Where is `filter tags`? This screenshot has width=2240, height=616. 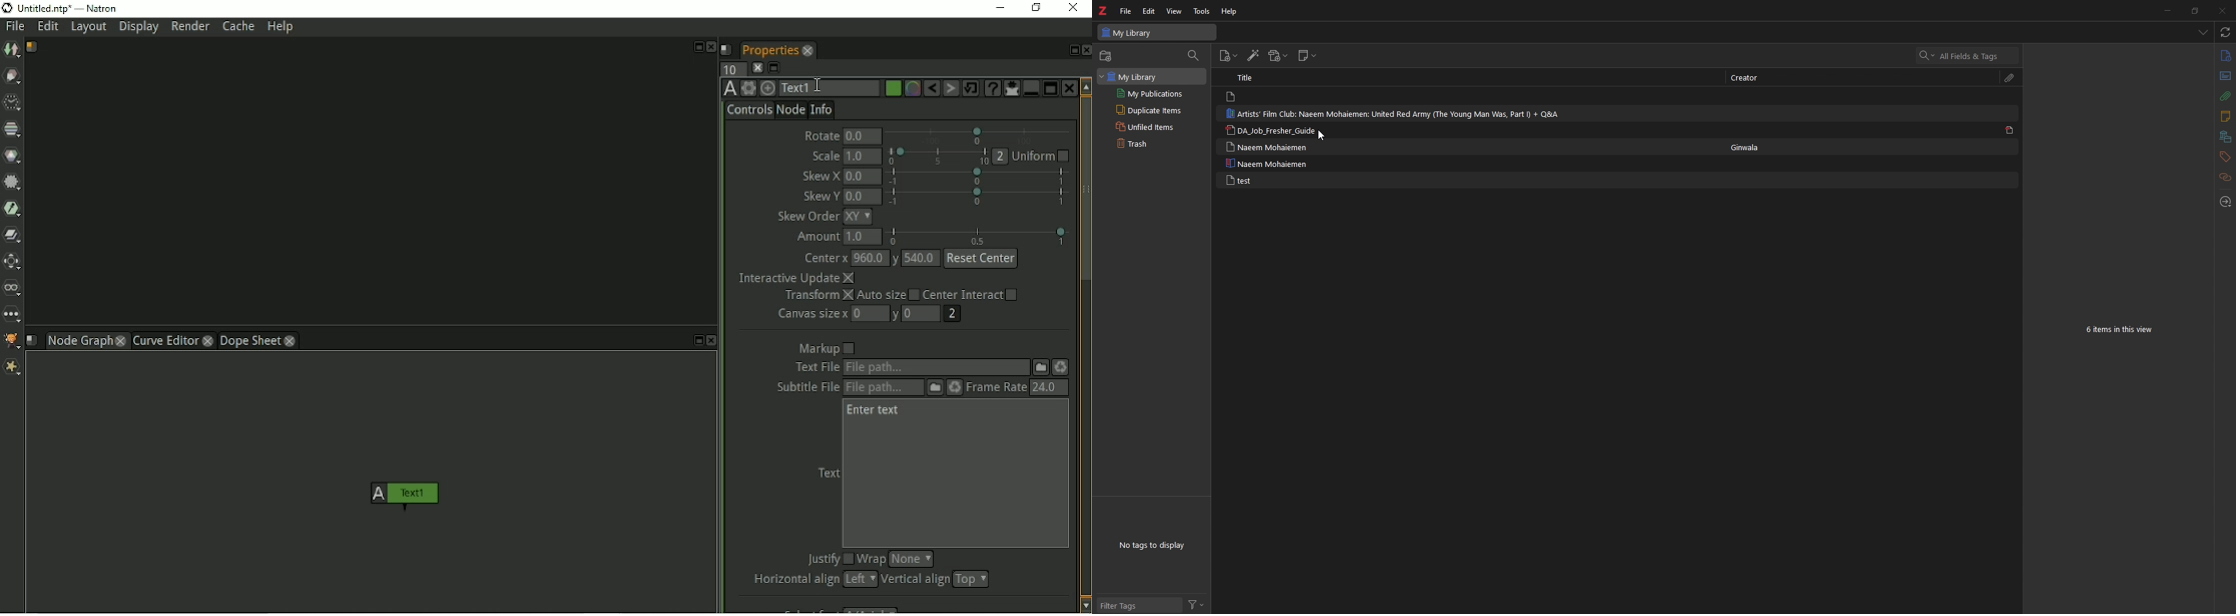 filter tags is located at coordinates (1139, 604).